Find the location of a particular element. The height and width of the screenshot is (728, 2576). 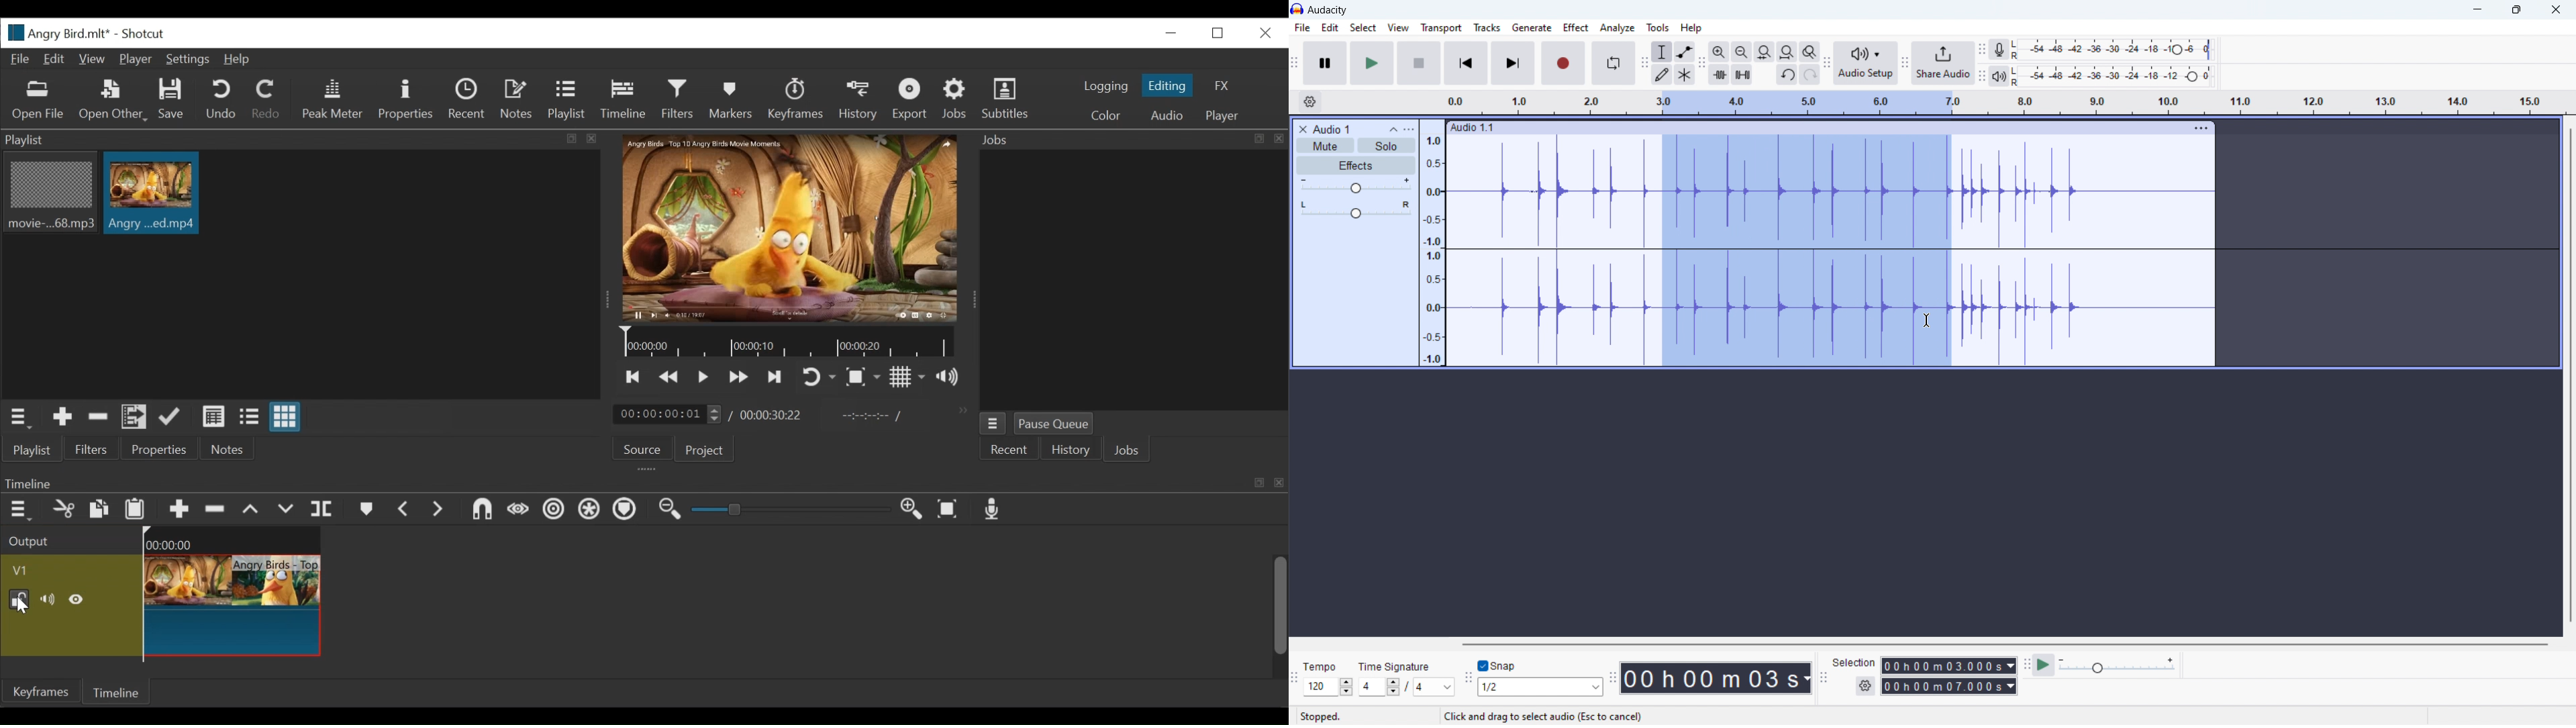

cursor is located at coordinates (1926, 321).